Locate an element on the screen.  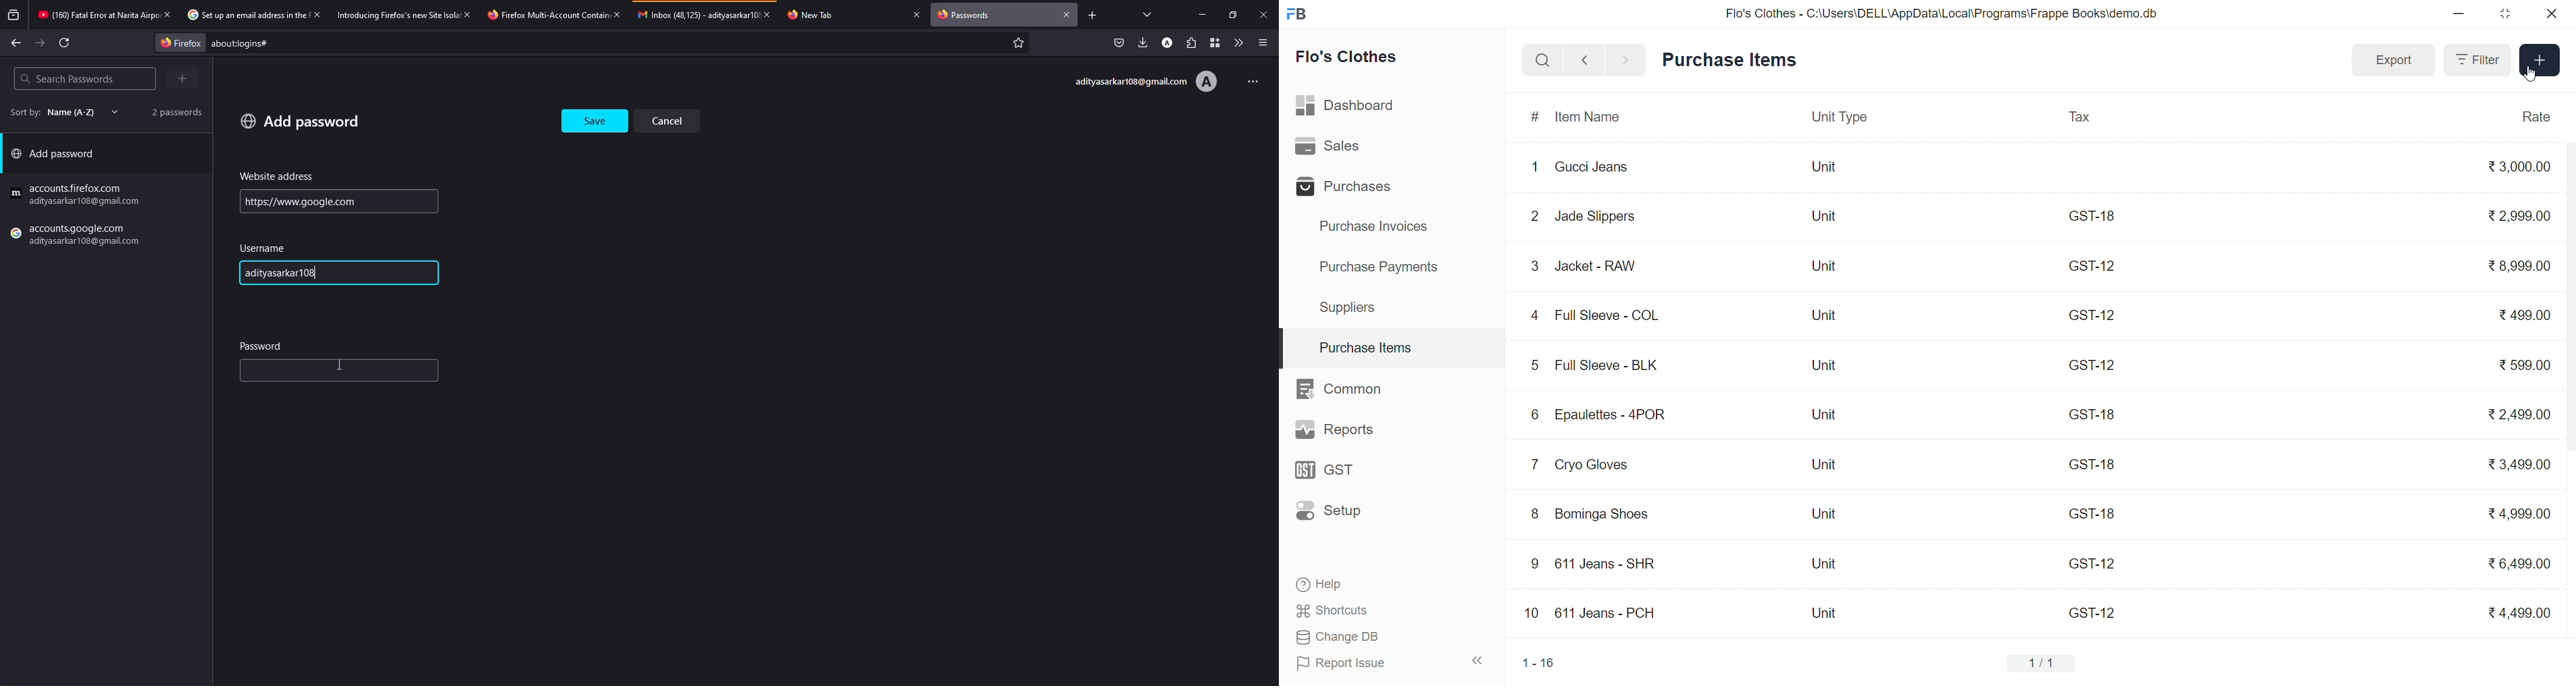
save is located at coordinates (596, 117).